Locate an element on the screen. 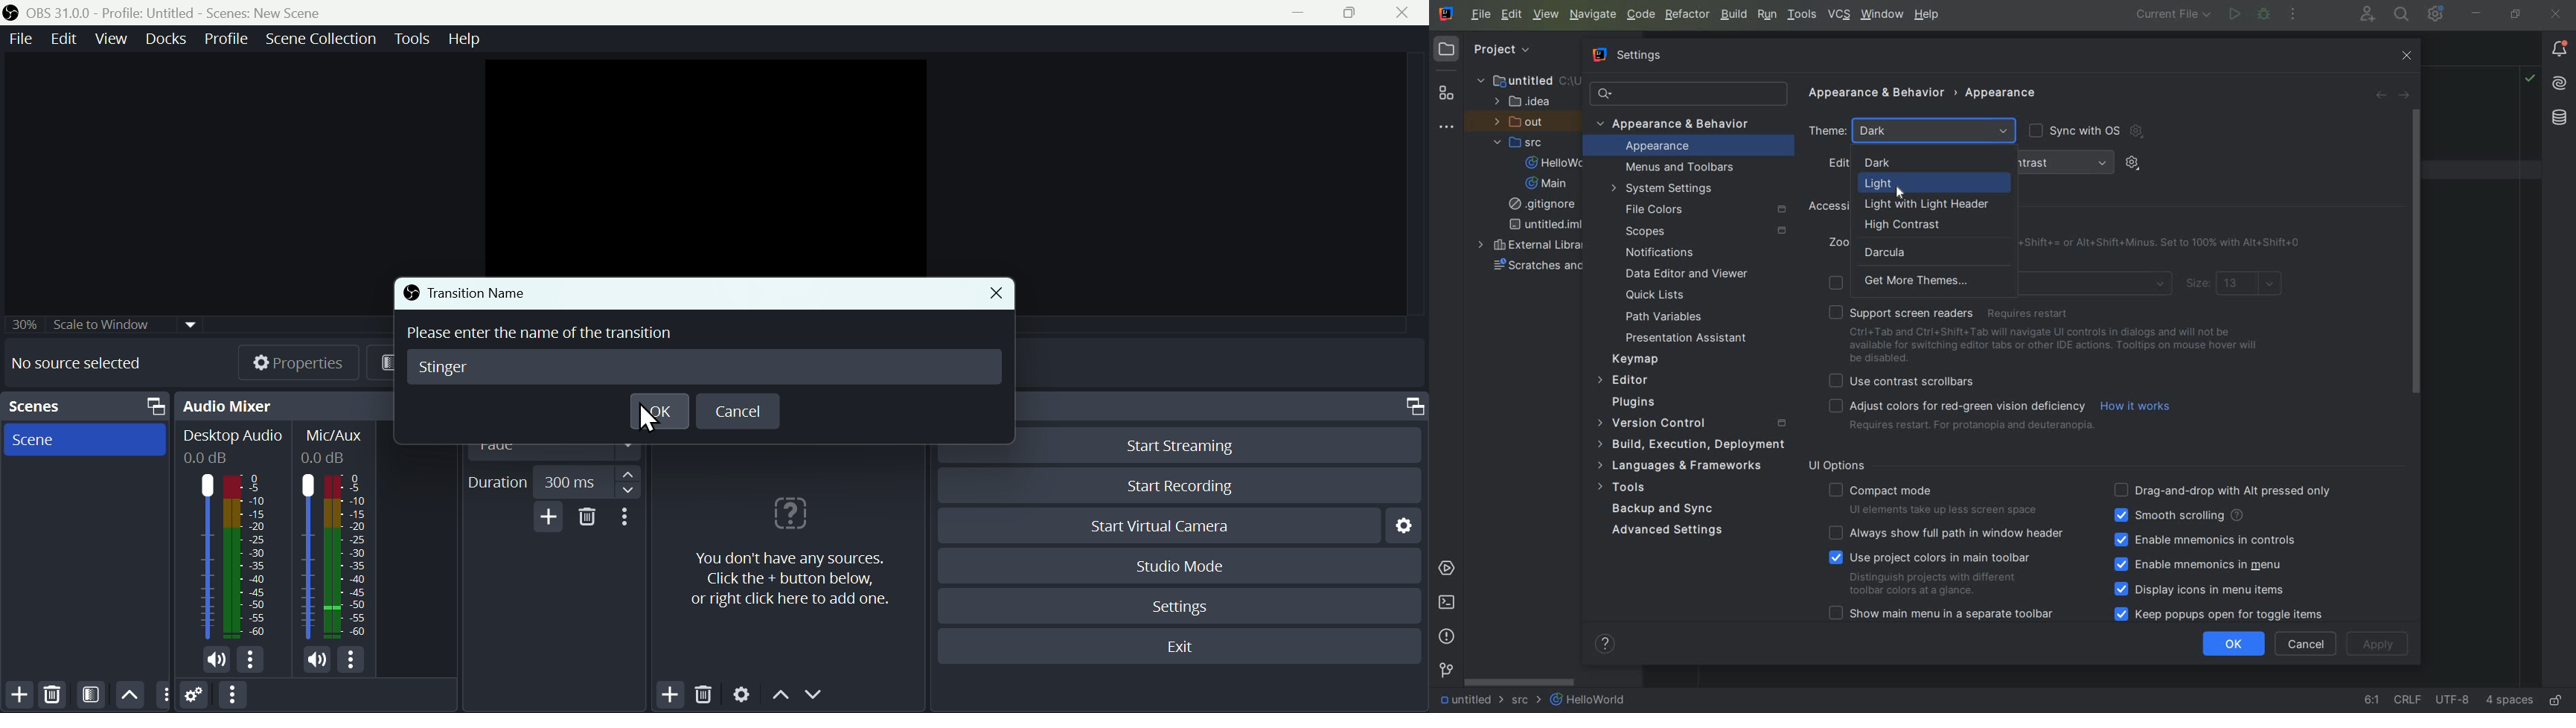   is located at coordinates (67, 38).